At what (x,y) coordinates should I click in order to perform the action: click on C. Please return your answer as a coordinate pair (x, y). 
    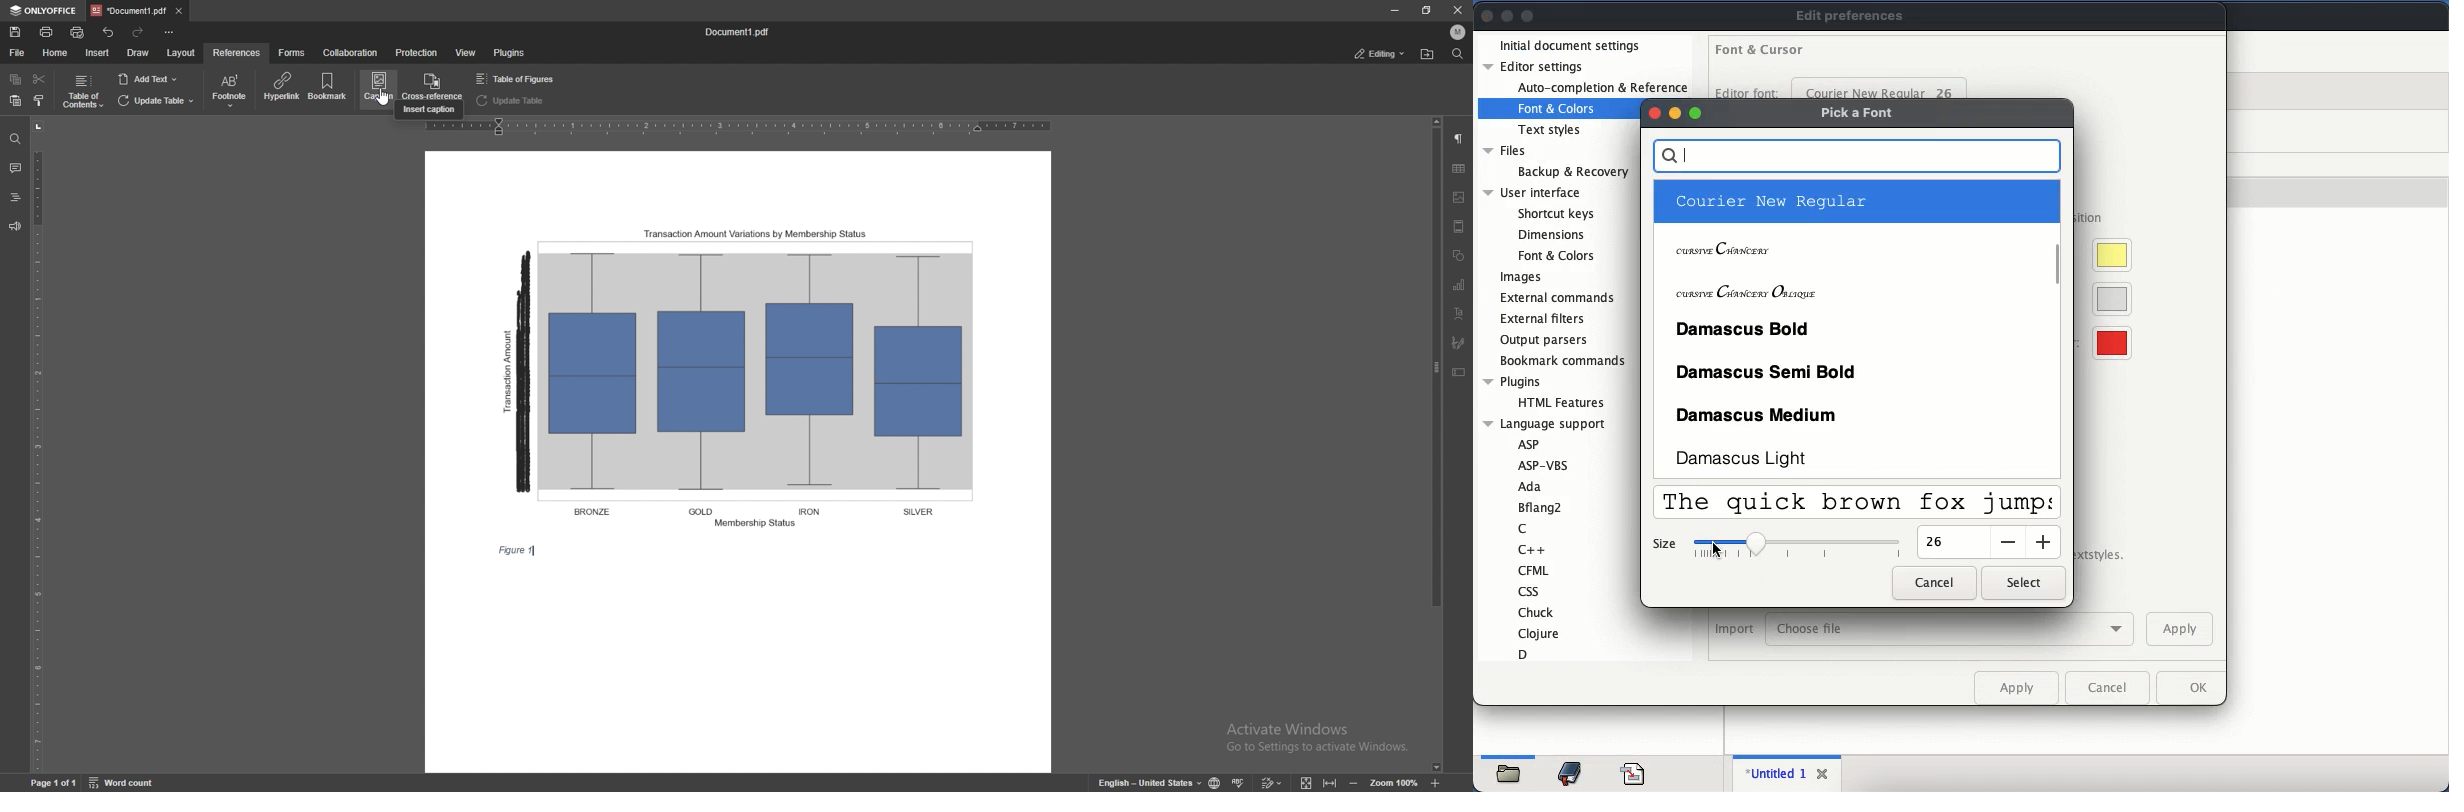
    Looking at the image, I should click on (1524, 528).